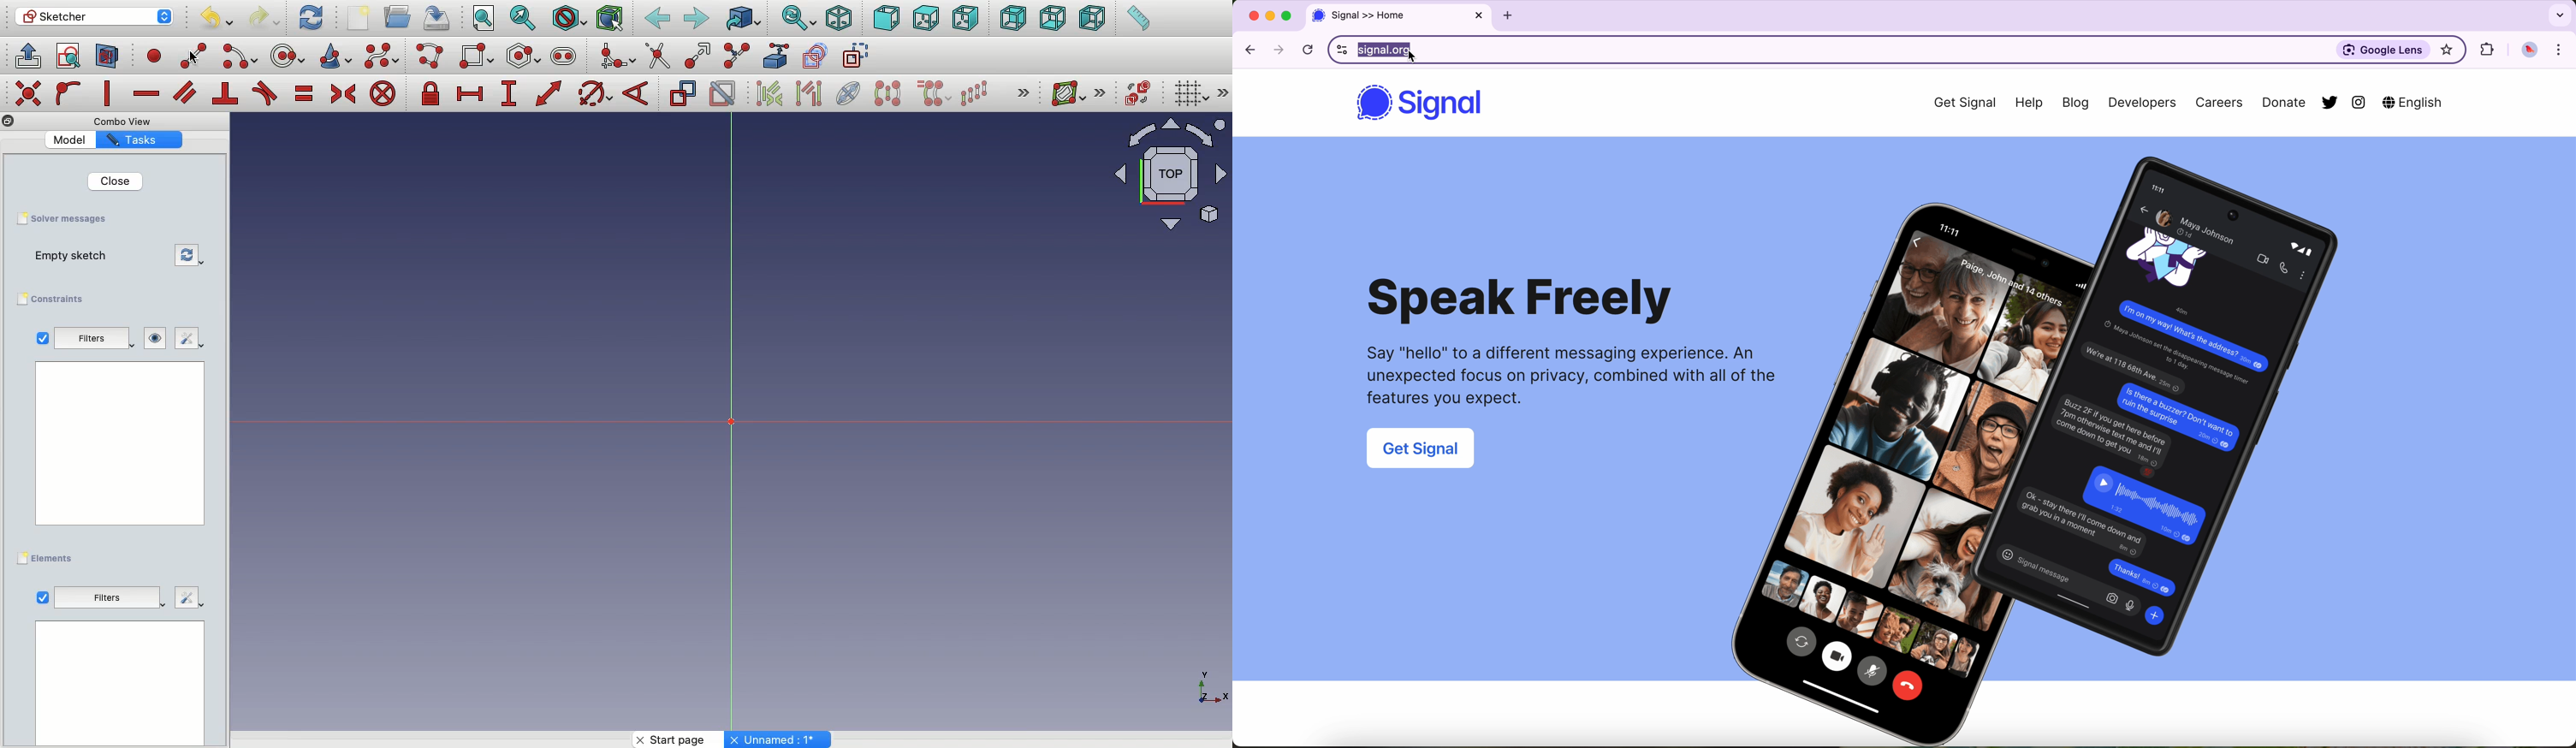 The image size is (2576, 756). Describe the element at coordinates (1447, 106) in the screenshot. I see `Signal` at that location.